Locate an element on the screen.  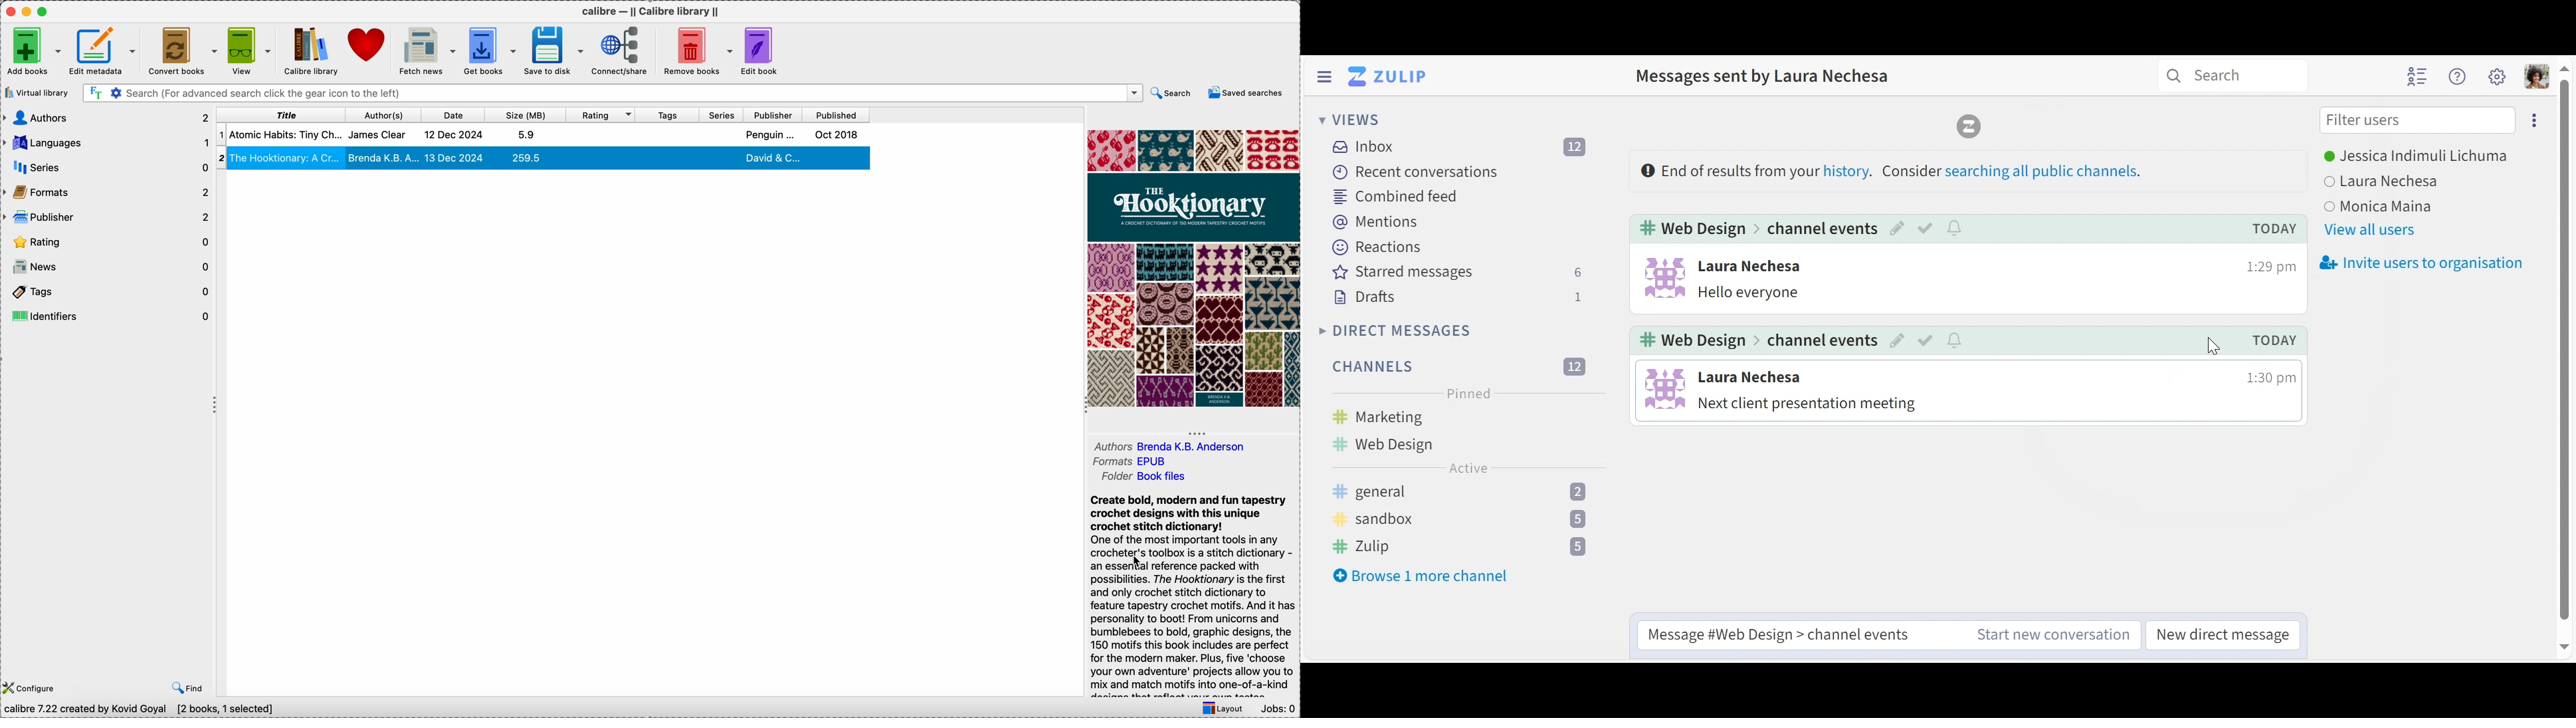
The Hooktionary book details selected is located at coordinates (545, 160).